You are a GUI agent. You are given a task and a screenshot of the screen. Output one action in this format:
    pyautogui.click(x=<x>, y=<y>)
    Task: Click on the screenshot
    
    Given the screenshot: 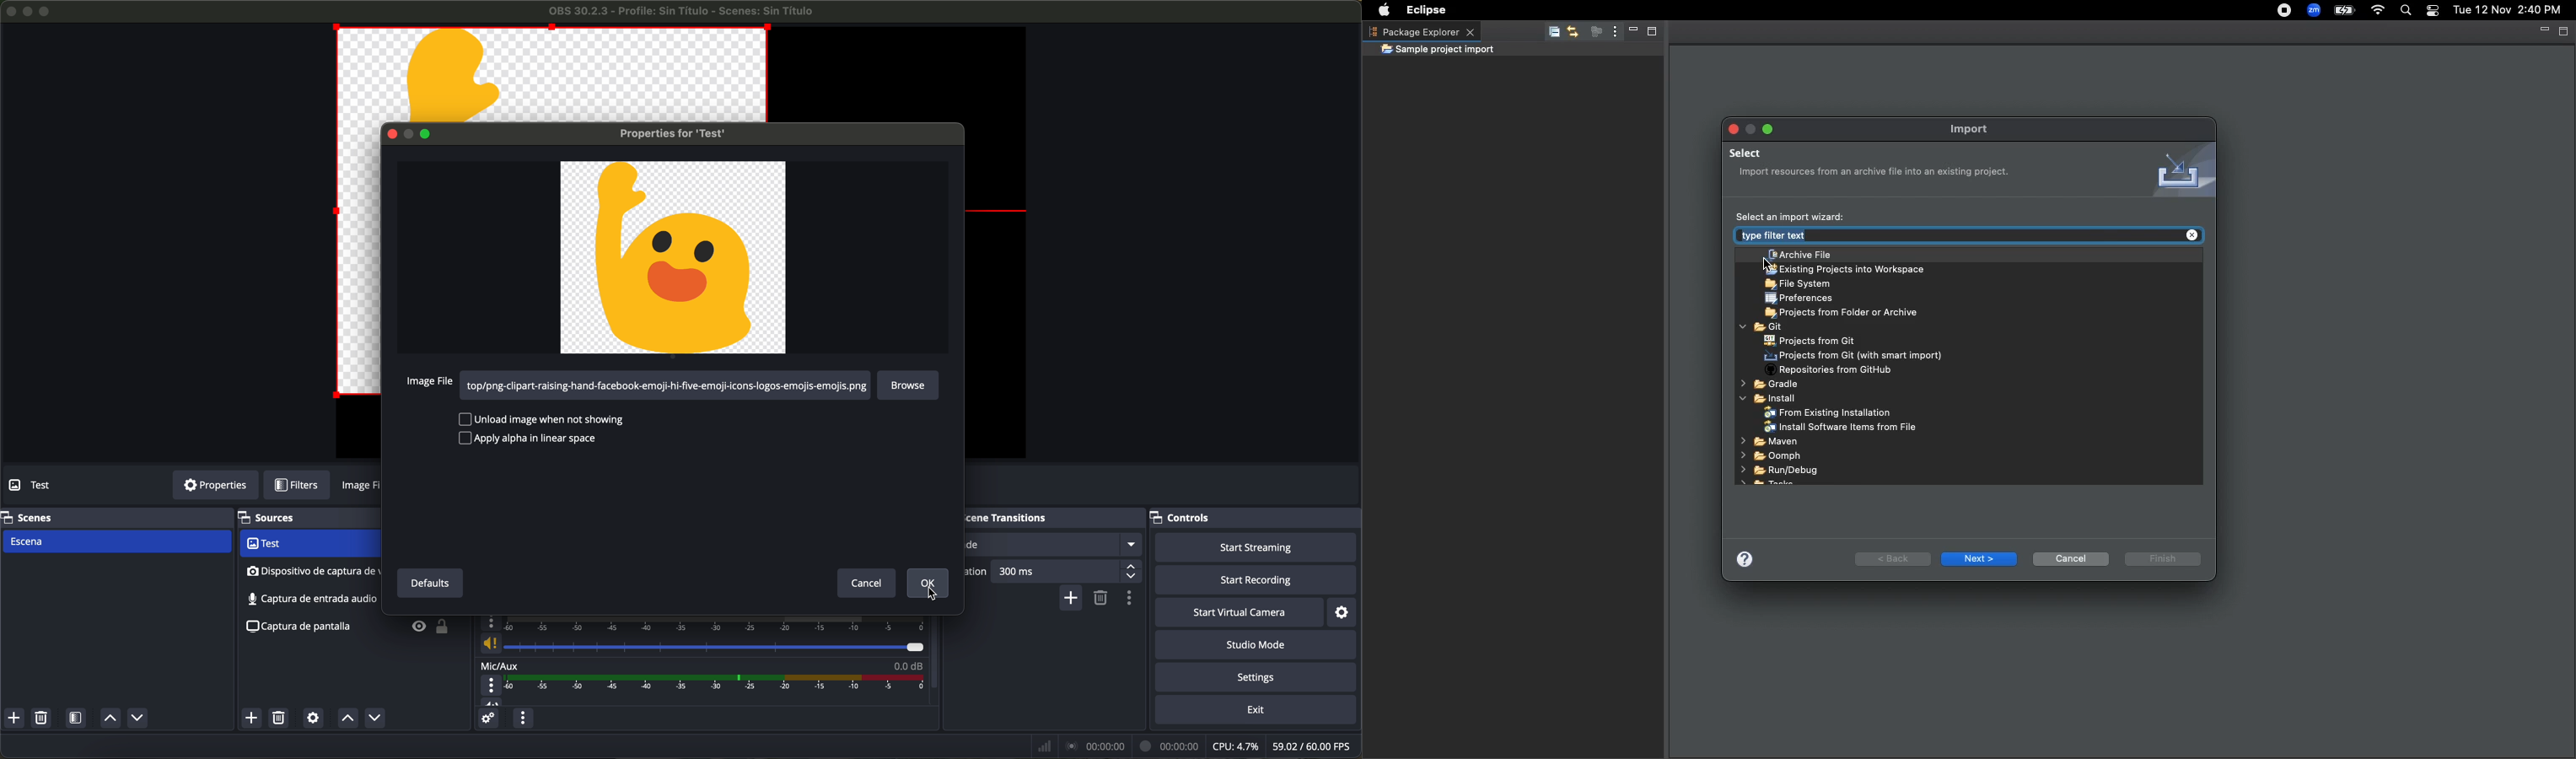 What is the action you would take?
    pyautogui.click(x=296, y=626)
    